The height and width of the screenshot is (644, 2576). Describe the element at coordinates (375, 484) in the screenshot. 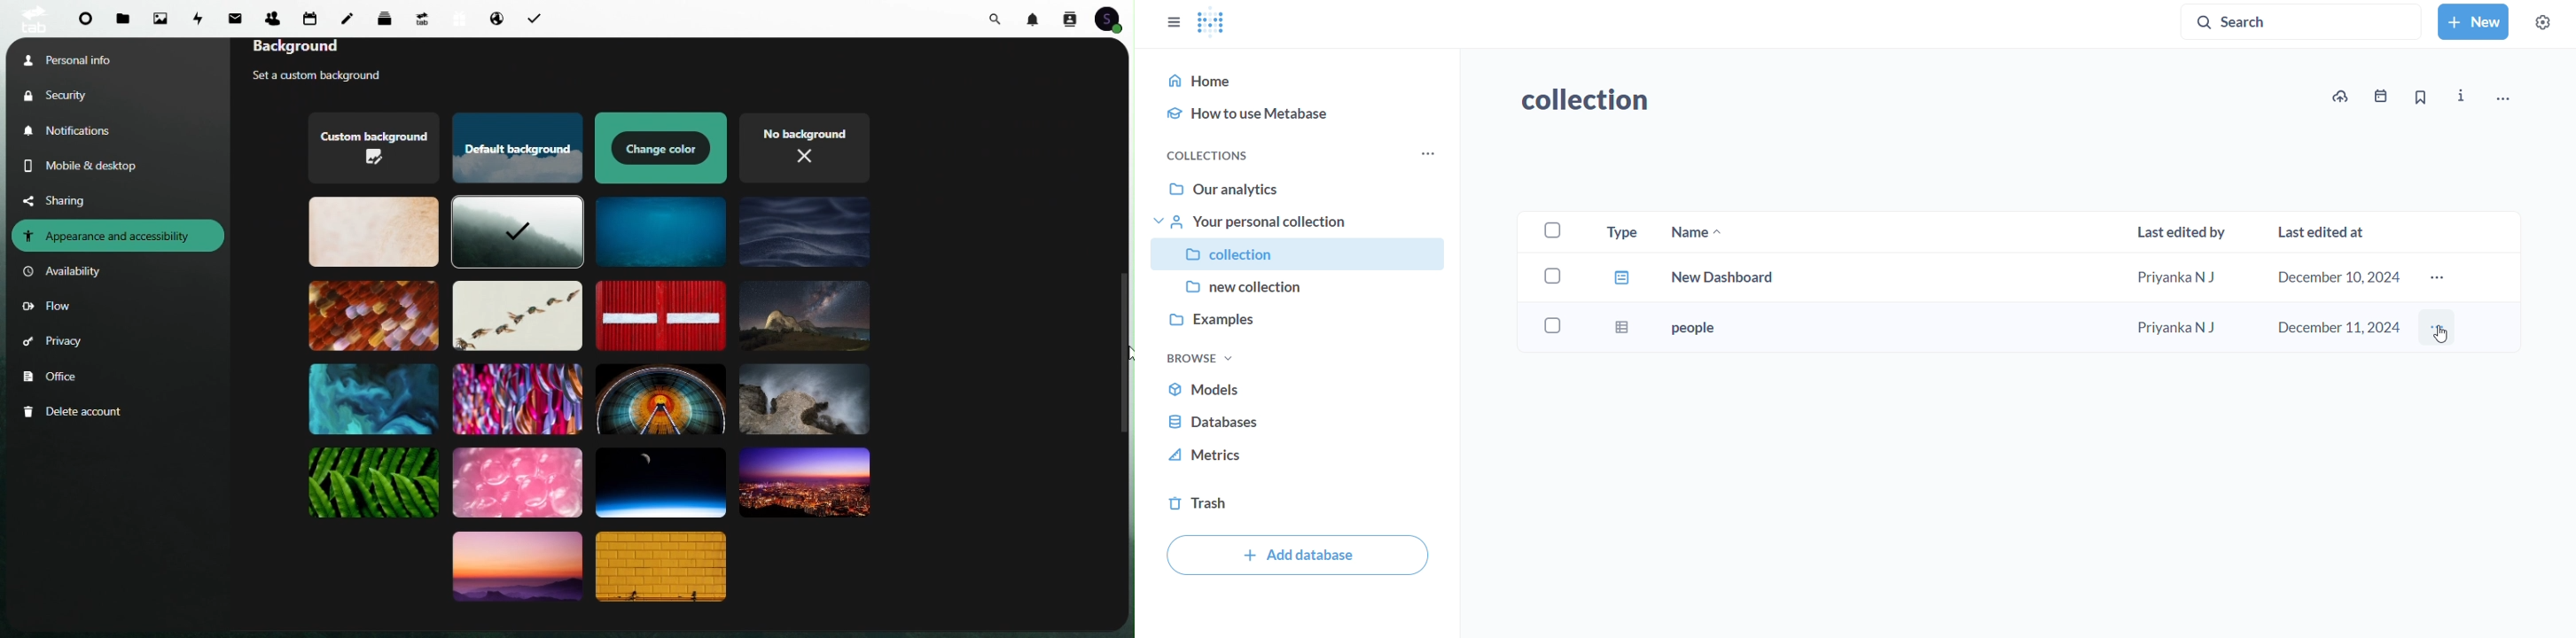

I see `Themes` at that location.